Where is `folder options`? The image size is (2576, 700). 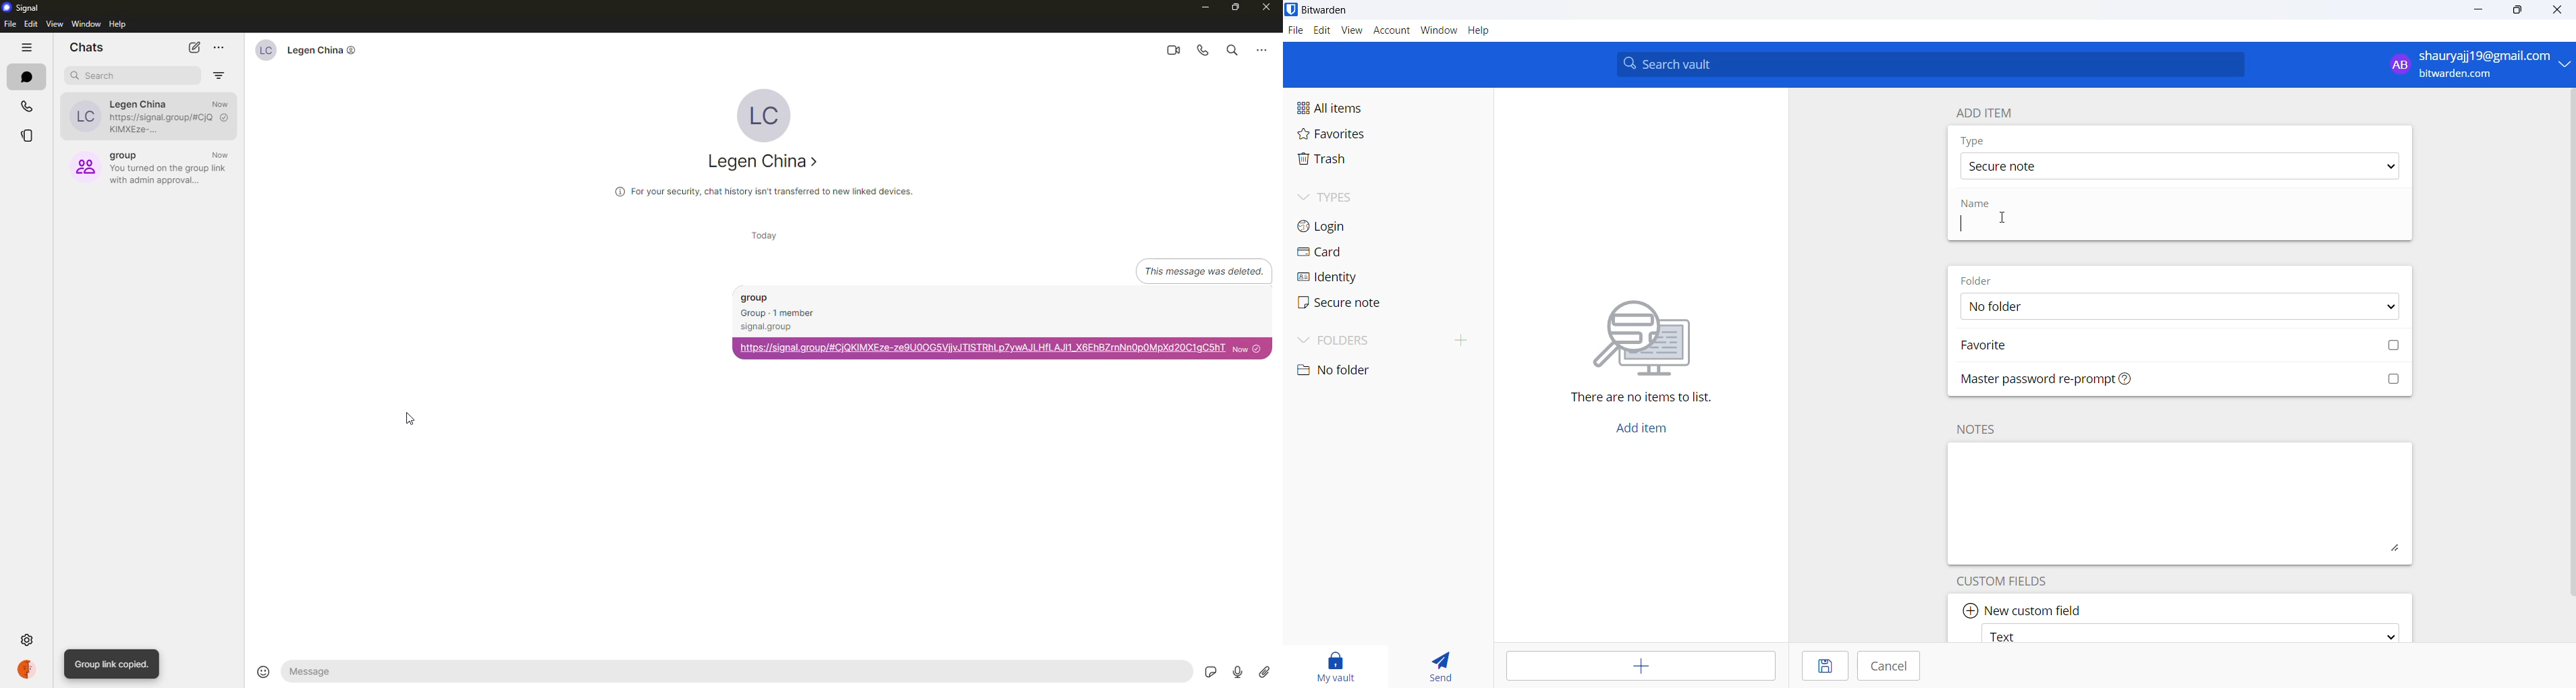 folder options is located at coordinates (2177, 308).